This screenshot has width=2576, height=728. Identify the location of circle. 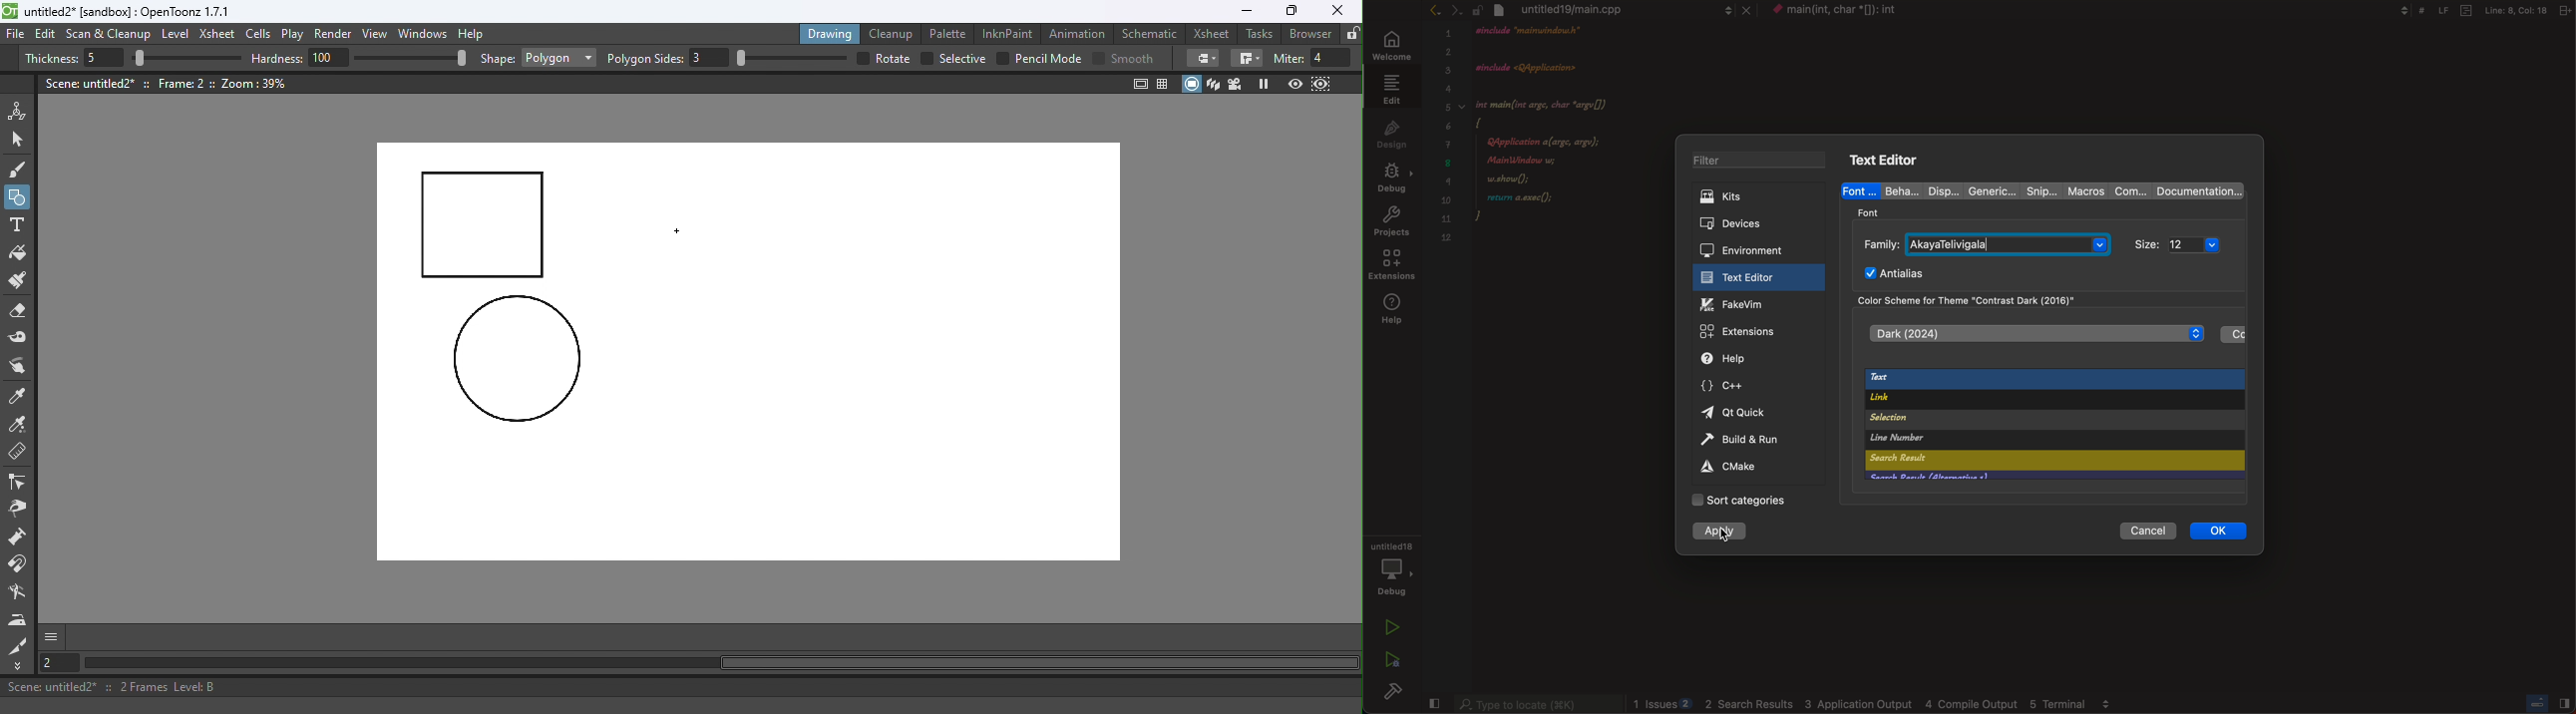
(517, 360).